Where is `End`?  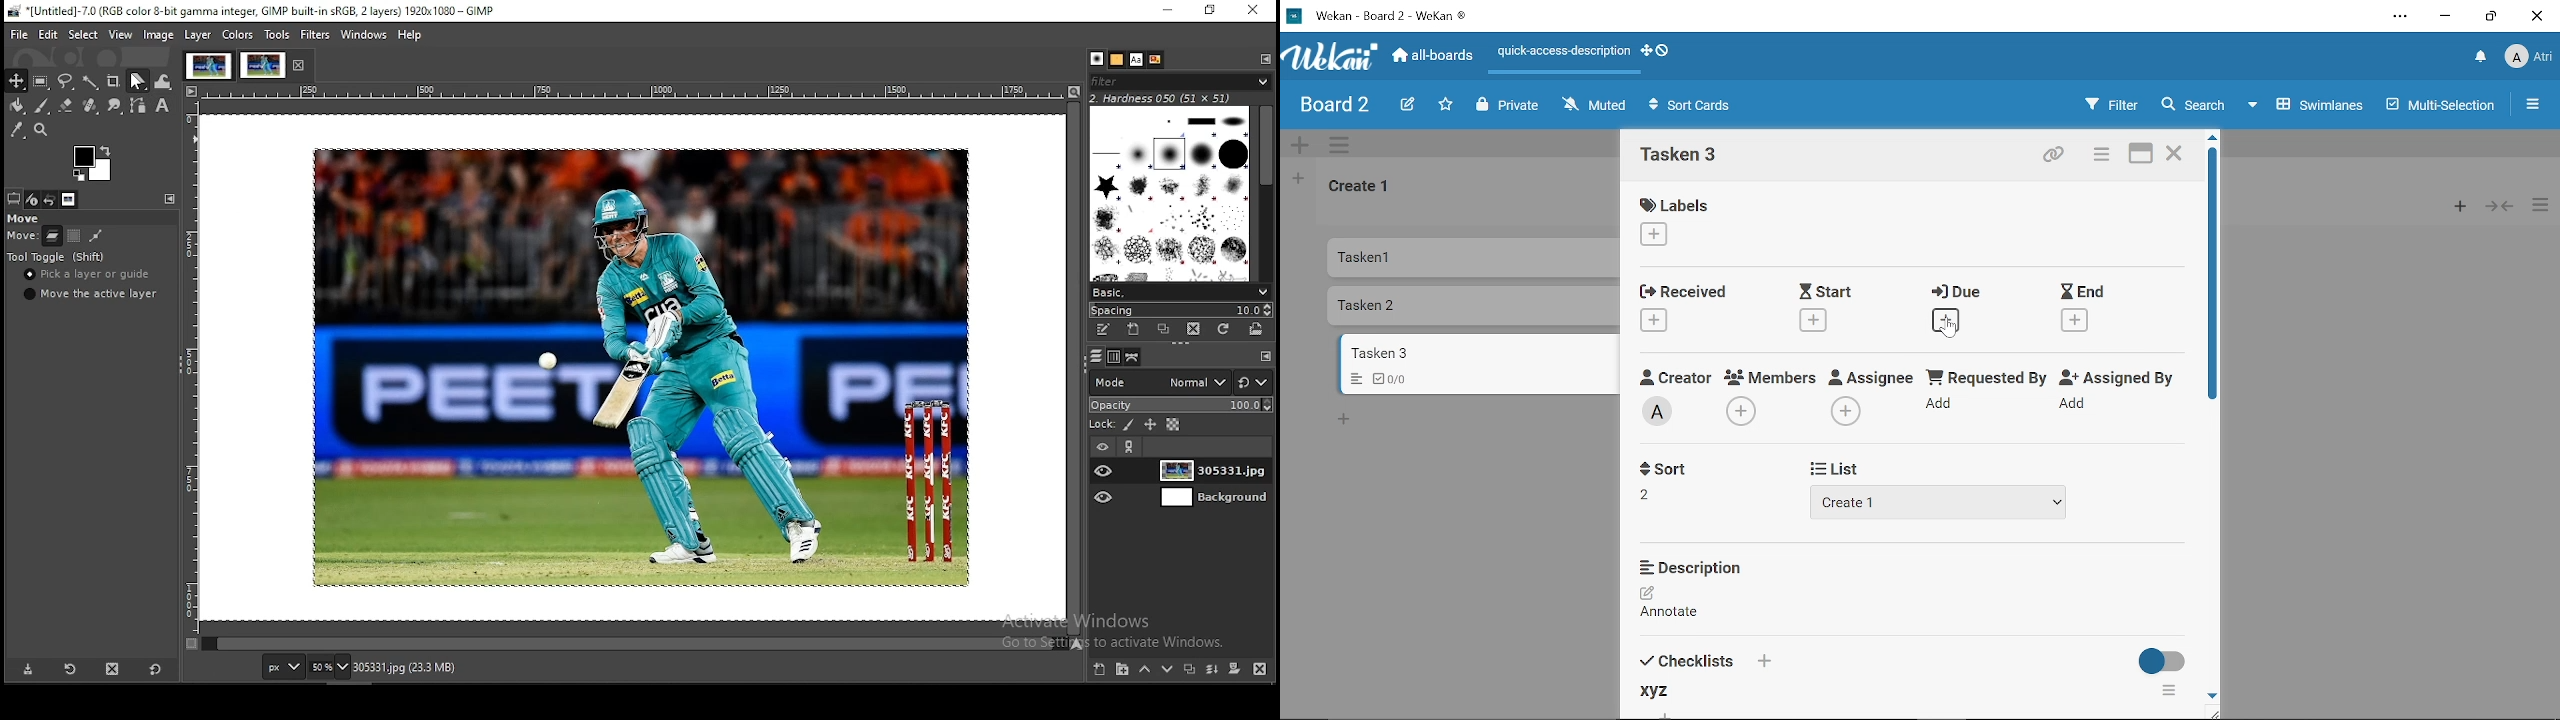 End is located at coordinates (2083, 291).